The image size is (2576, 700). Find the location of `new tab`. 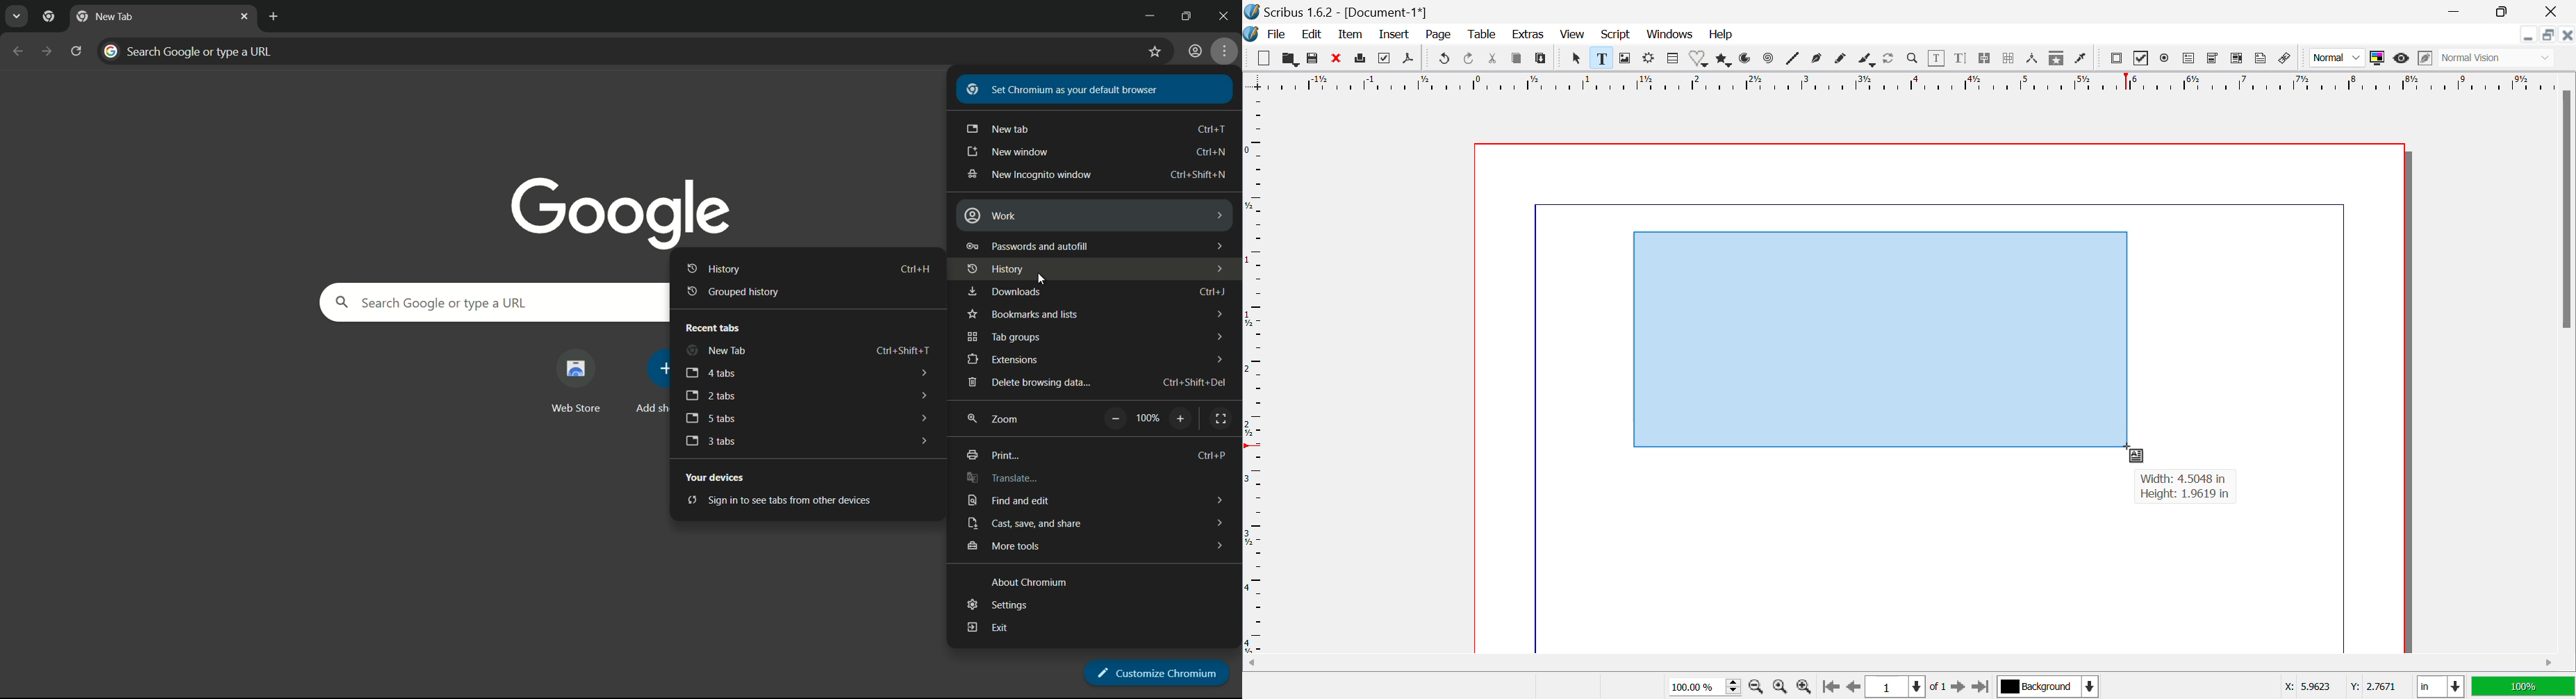

new tab is located at coordinates (715, 351).